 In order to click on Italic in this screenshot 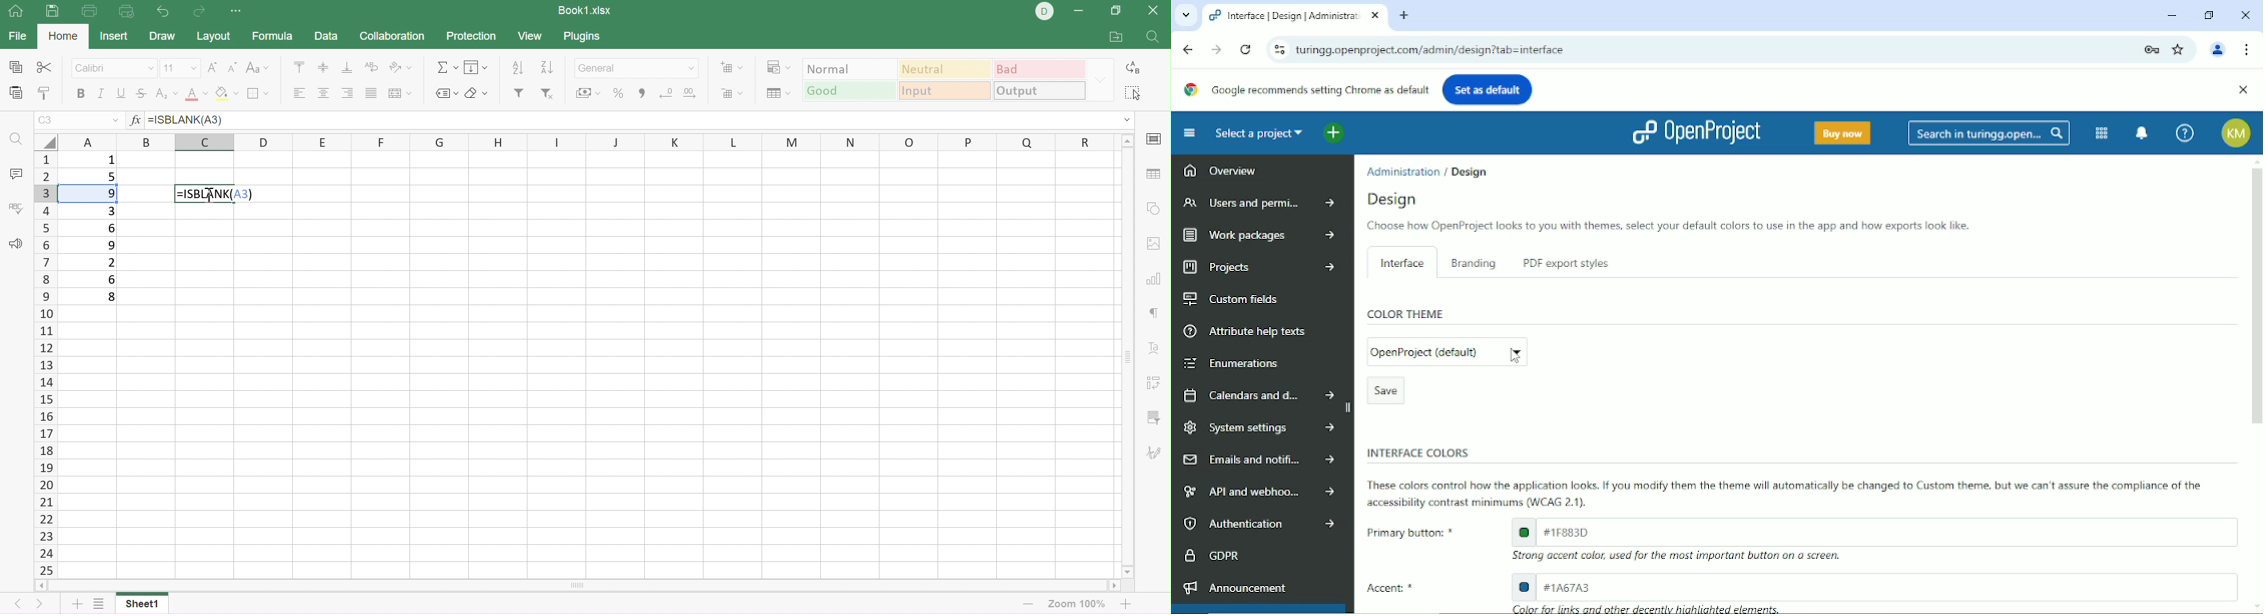, I will do `click(101, 92)`.